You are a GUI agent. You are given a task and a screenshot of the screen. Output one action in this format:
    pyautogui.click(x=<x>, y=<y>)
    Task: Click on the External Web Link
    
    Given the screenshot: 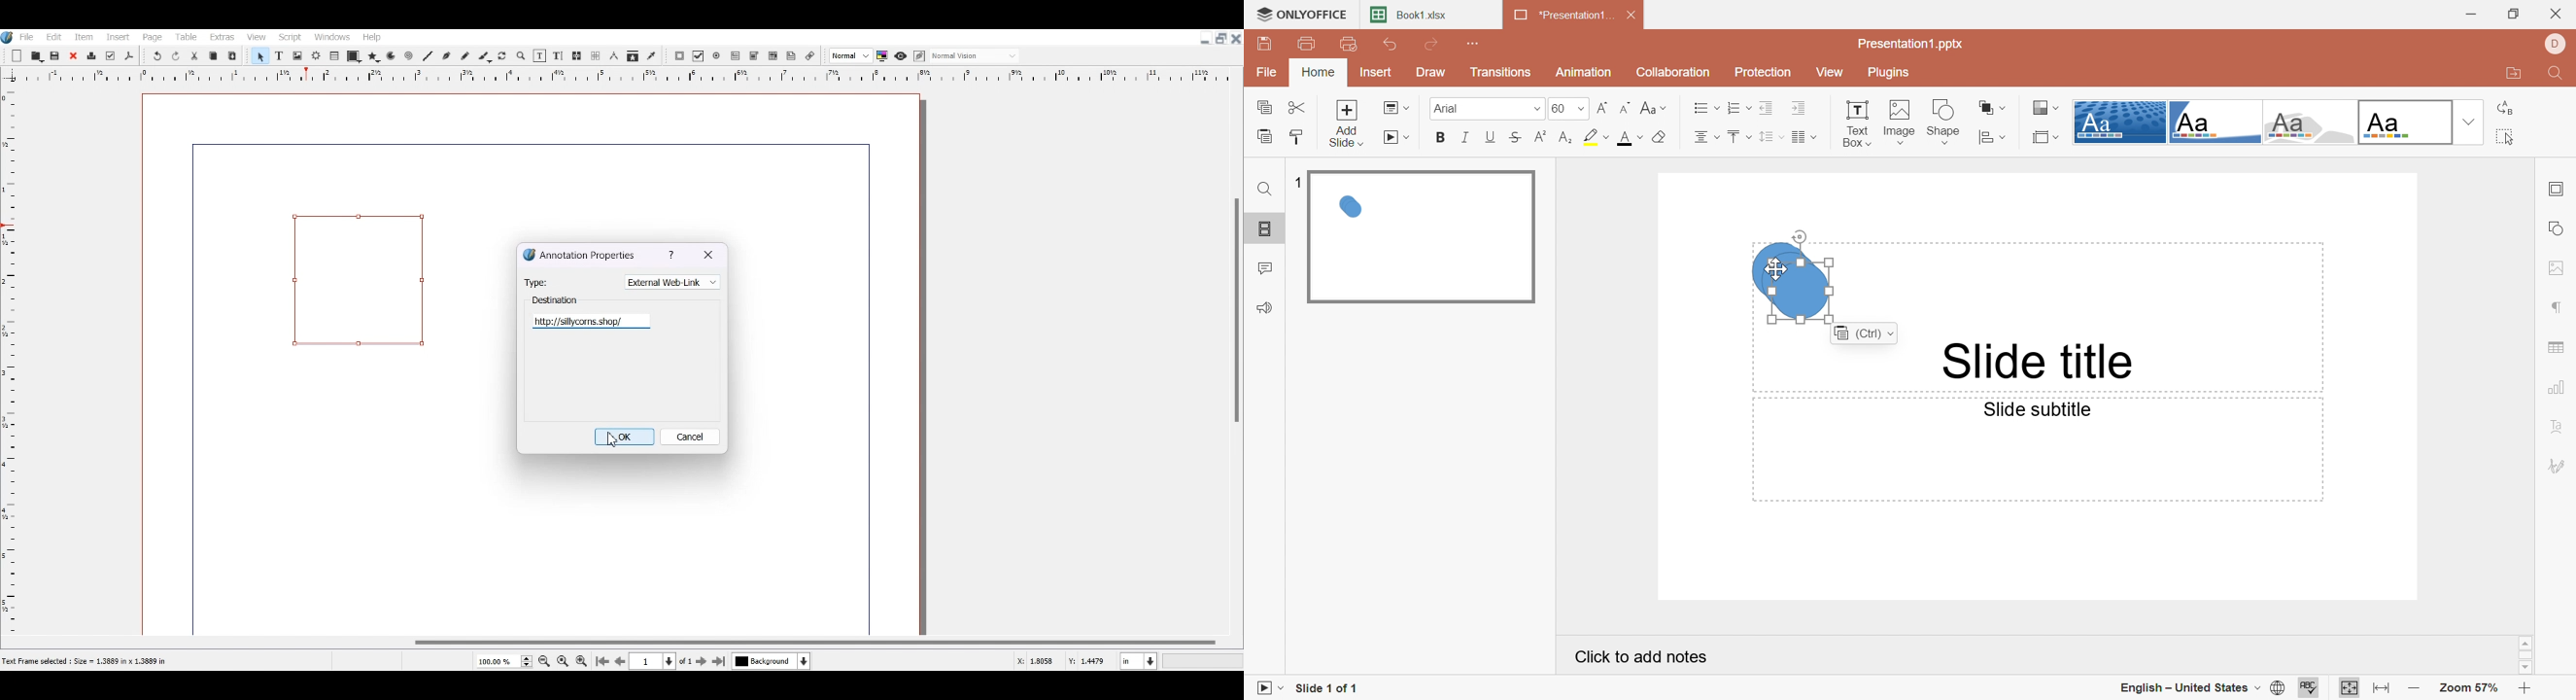 What is the action you would take?
    pyautogui.click(x=672, y=282)
    